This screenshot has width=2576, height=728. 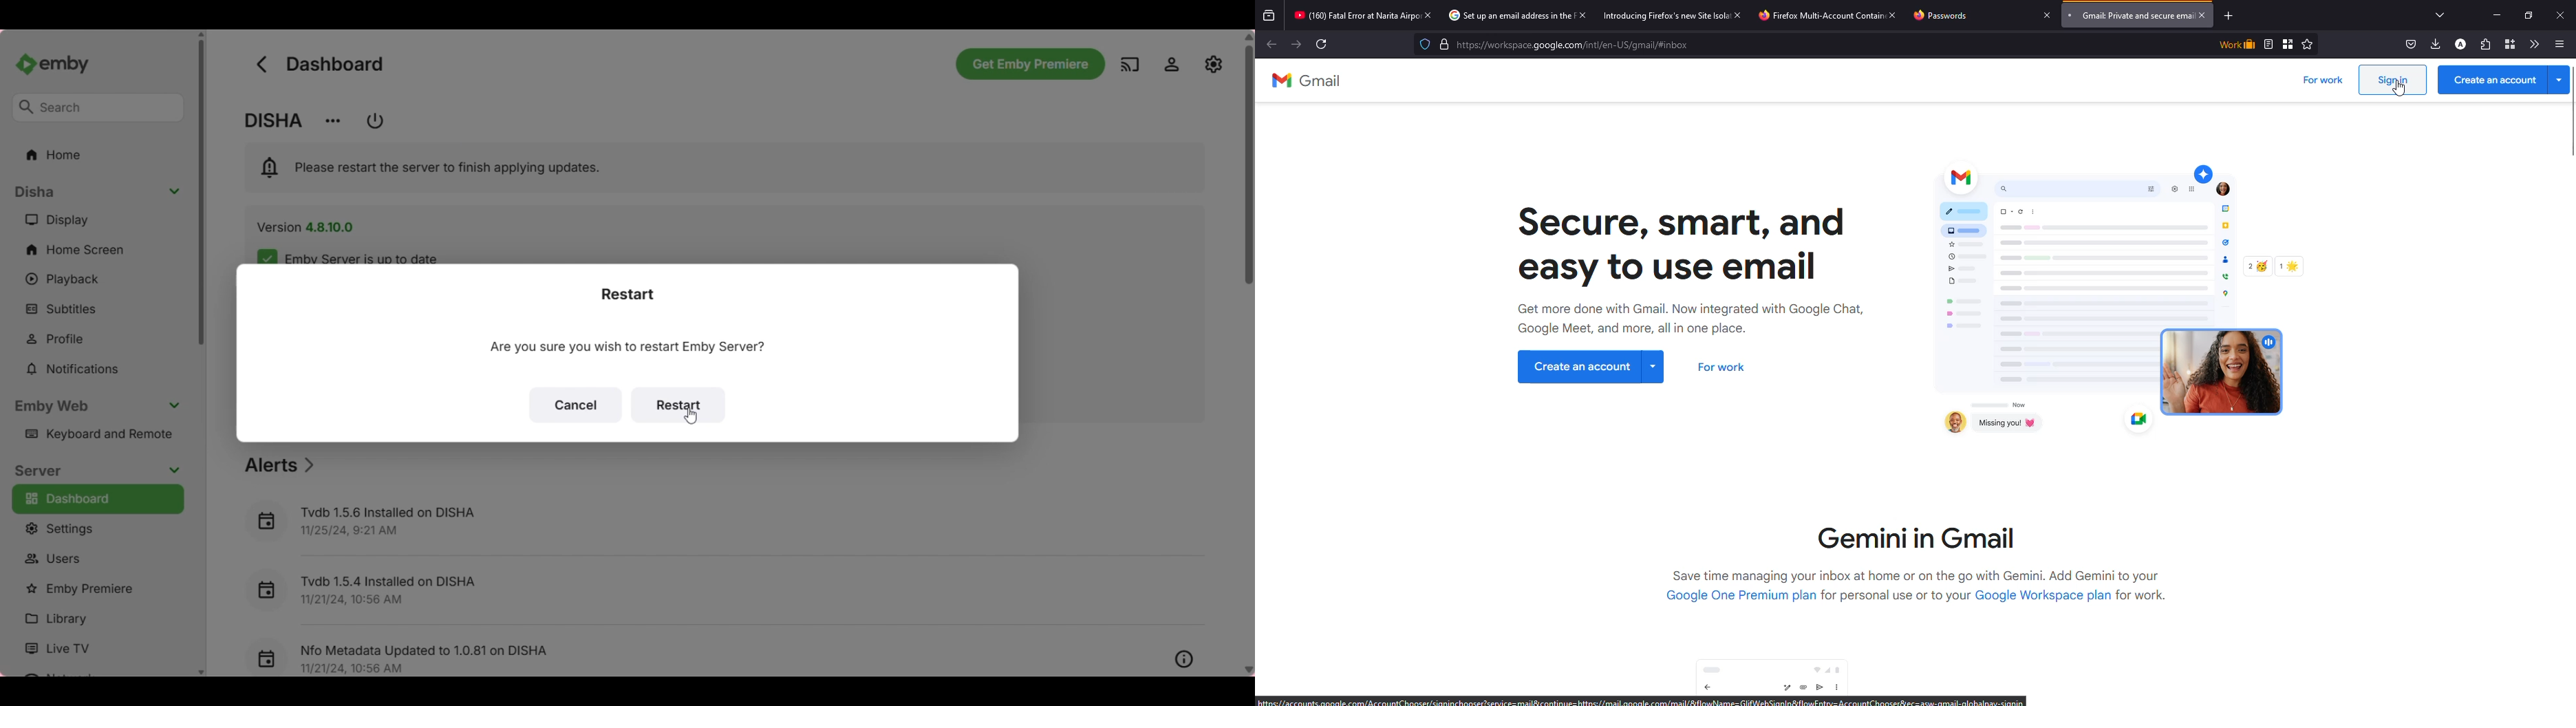 What do you see at coordinates (2238, 44) in the screenshot?
I see `work` at bounding box center [2238, 44].